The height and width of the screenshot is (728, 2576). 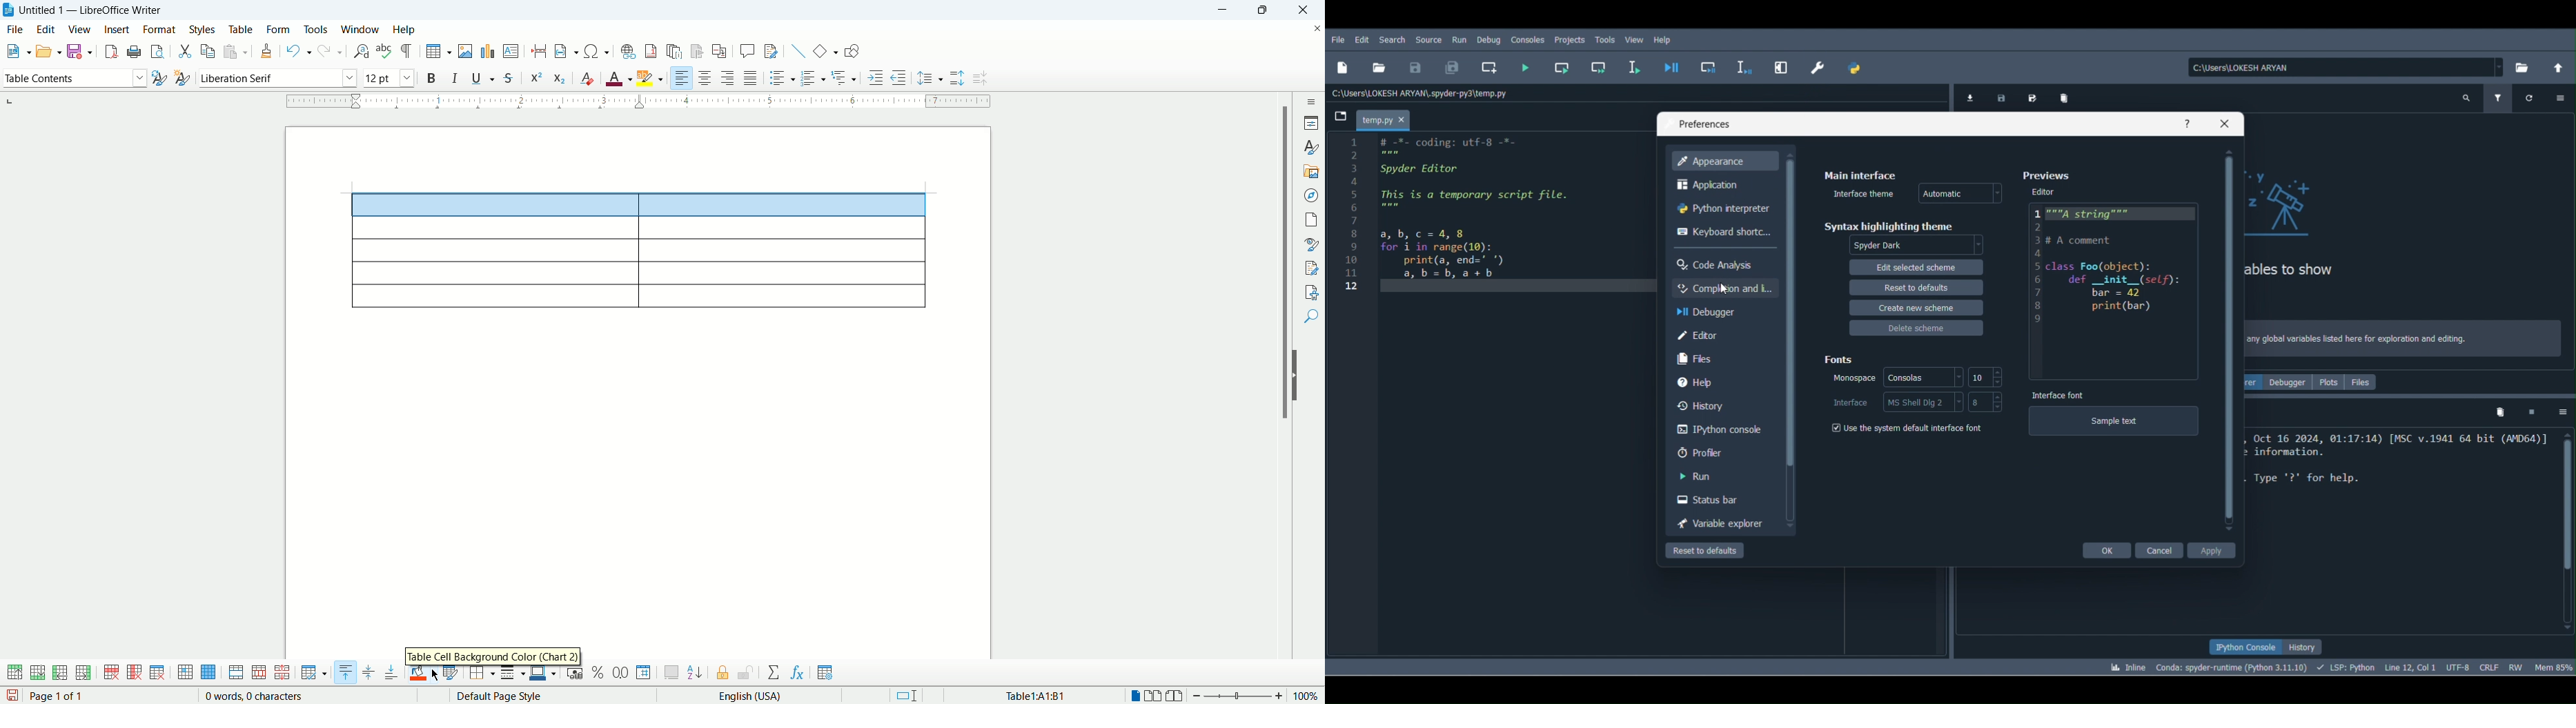 What do you see at coordinates (1429, 39) in the screenshot?
I see `Source` at bounding box center [1429, 39].